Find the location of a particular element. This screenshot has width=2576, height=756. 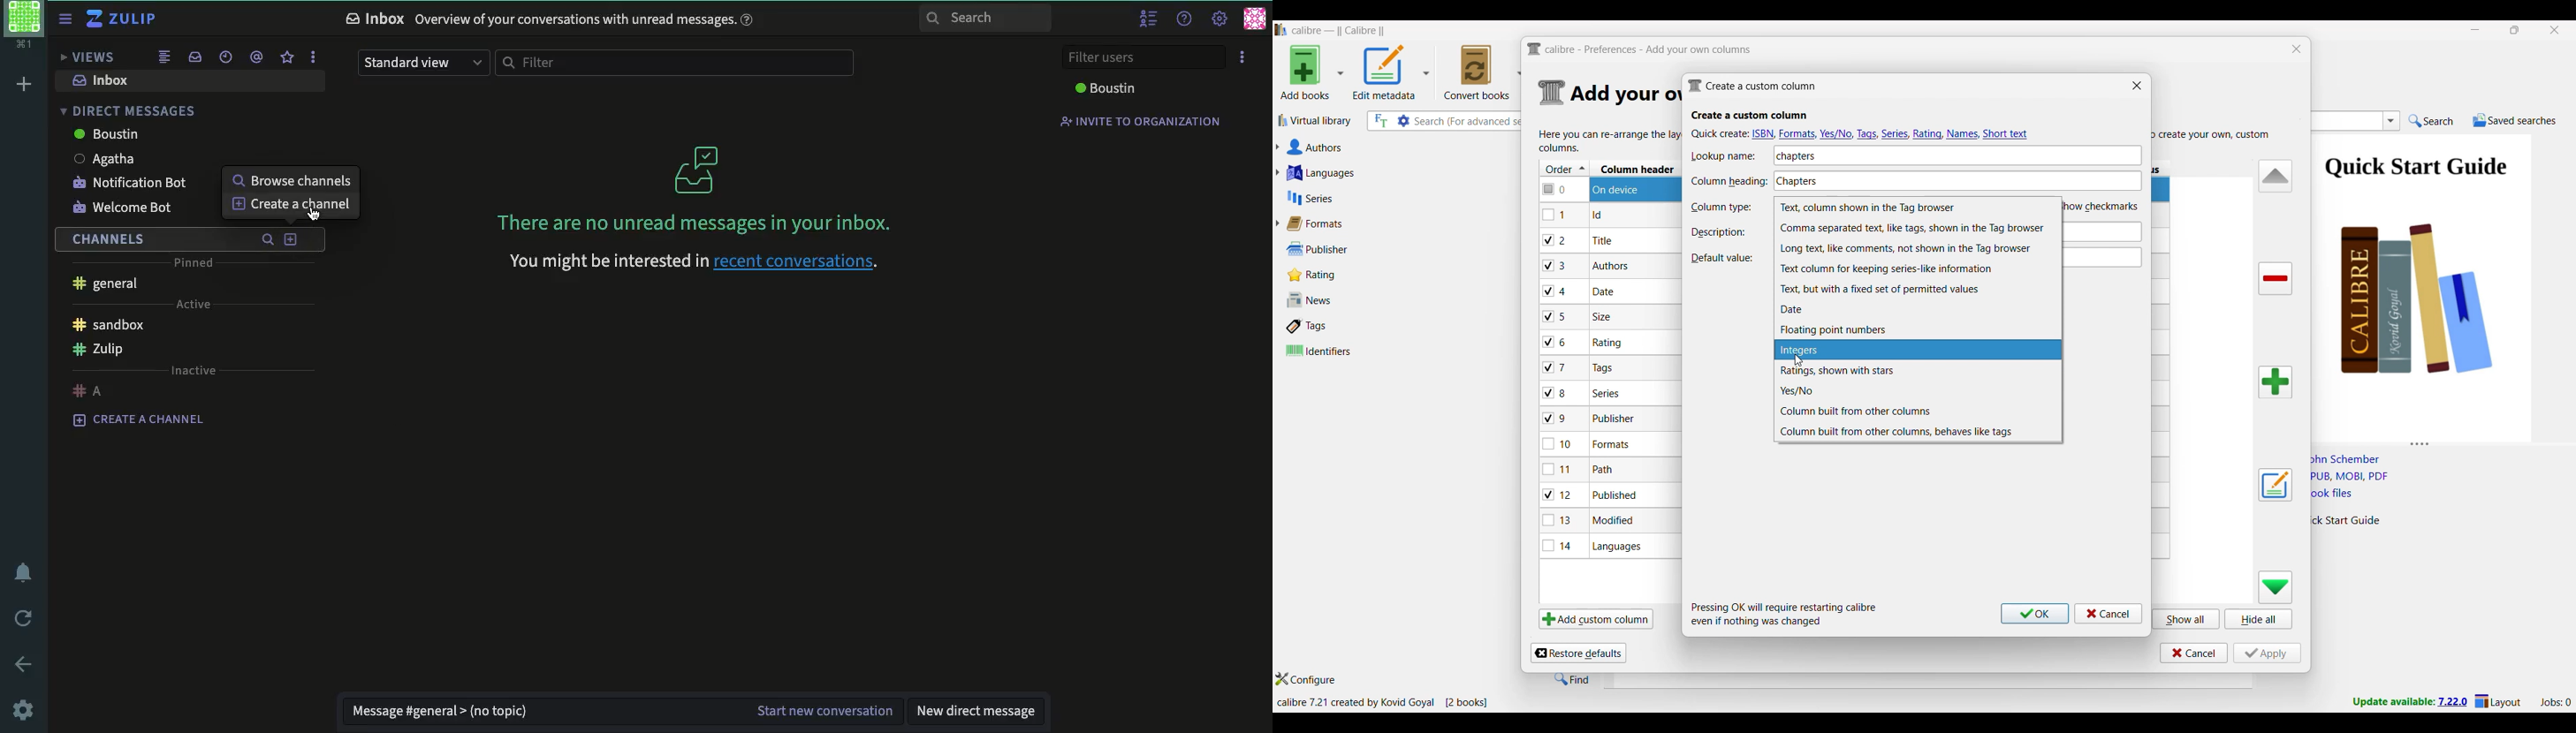

Logo of current settings is located at coordinates (1552, 93).